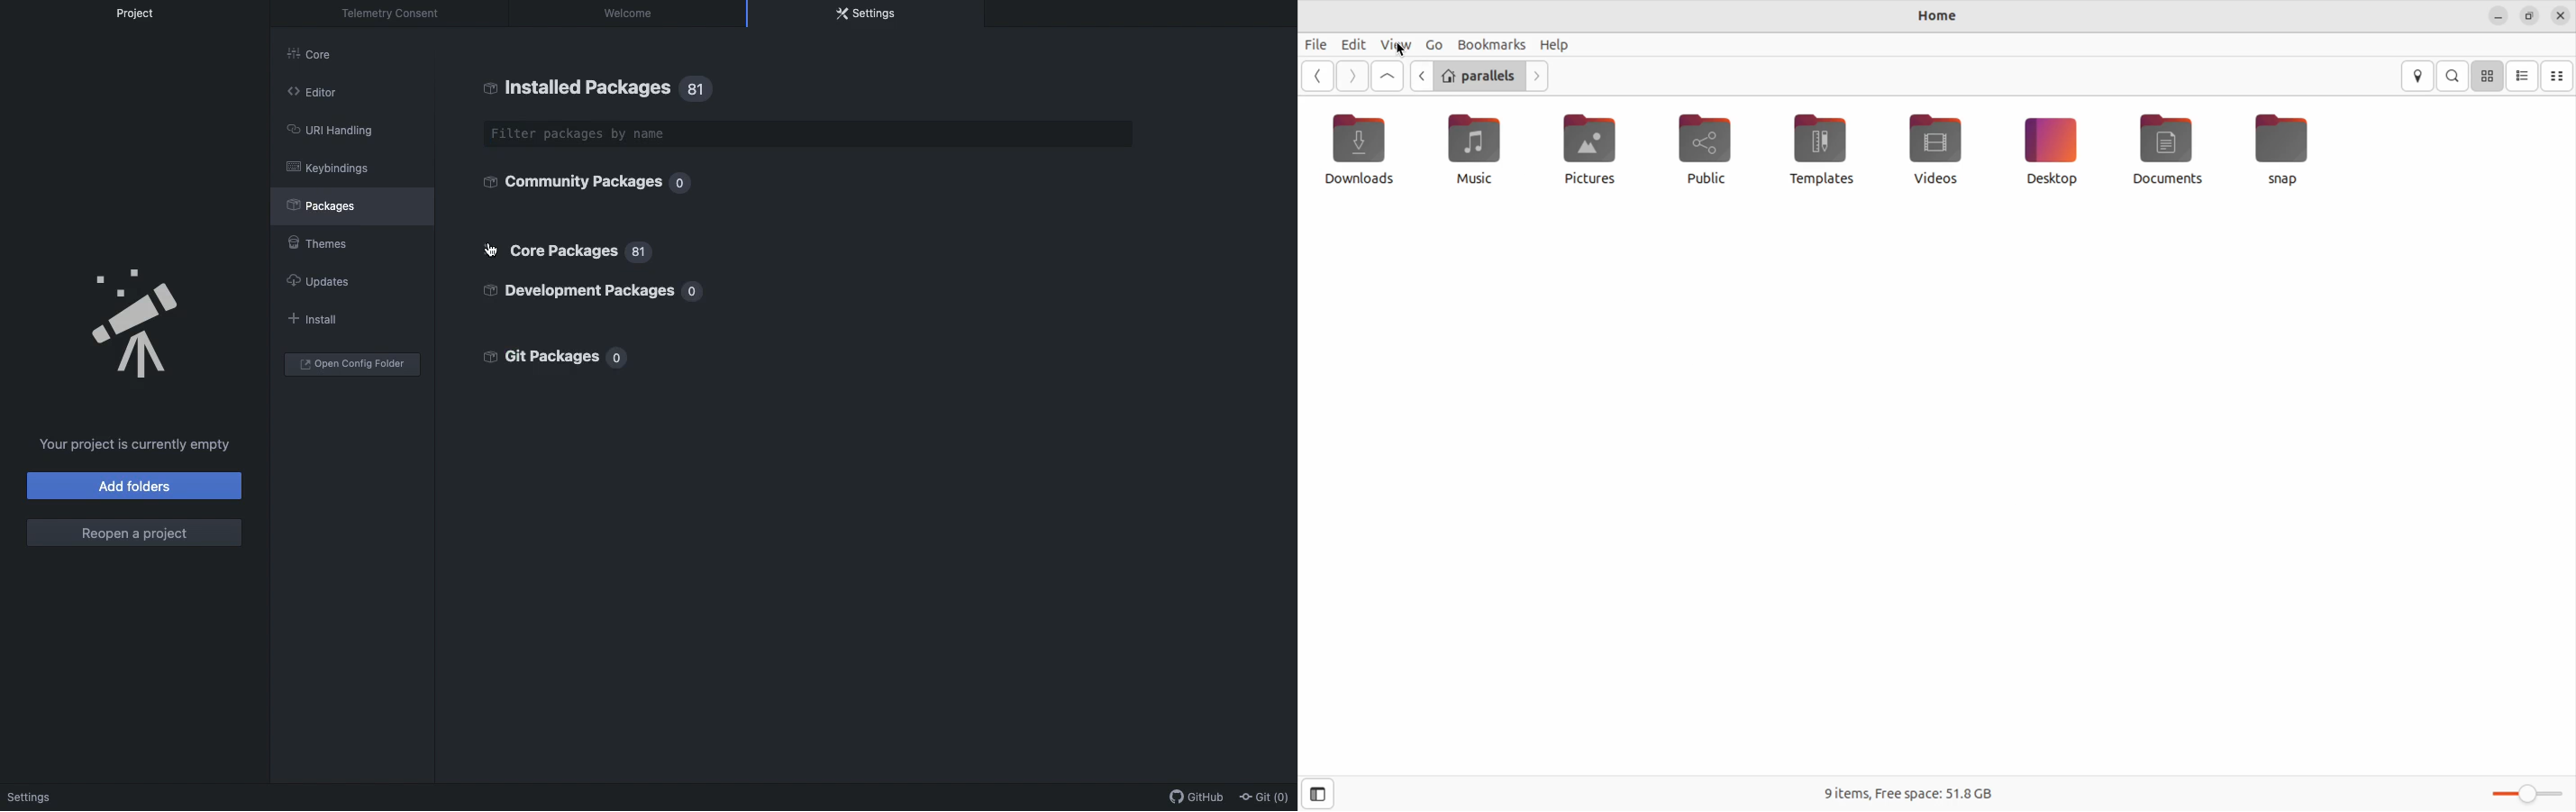  Describe the element at coordinates (618, 359) in the screenshot. I see `0` at that location.